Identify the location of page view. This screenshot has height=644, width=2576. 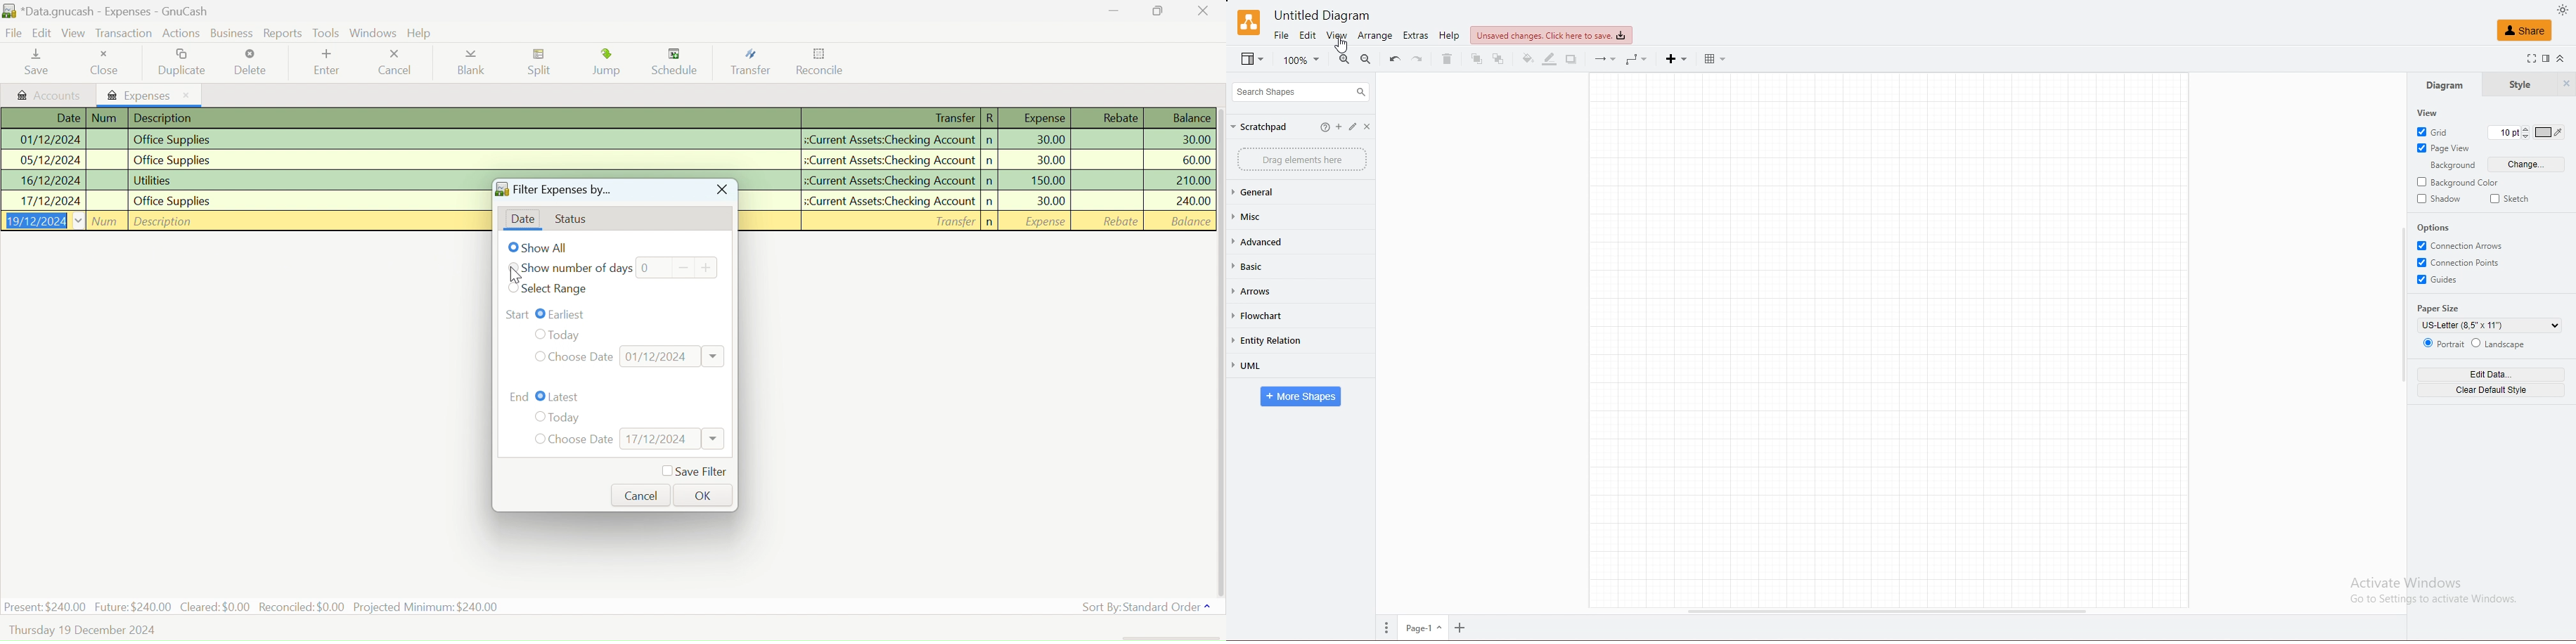
(2445, 148).